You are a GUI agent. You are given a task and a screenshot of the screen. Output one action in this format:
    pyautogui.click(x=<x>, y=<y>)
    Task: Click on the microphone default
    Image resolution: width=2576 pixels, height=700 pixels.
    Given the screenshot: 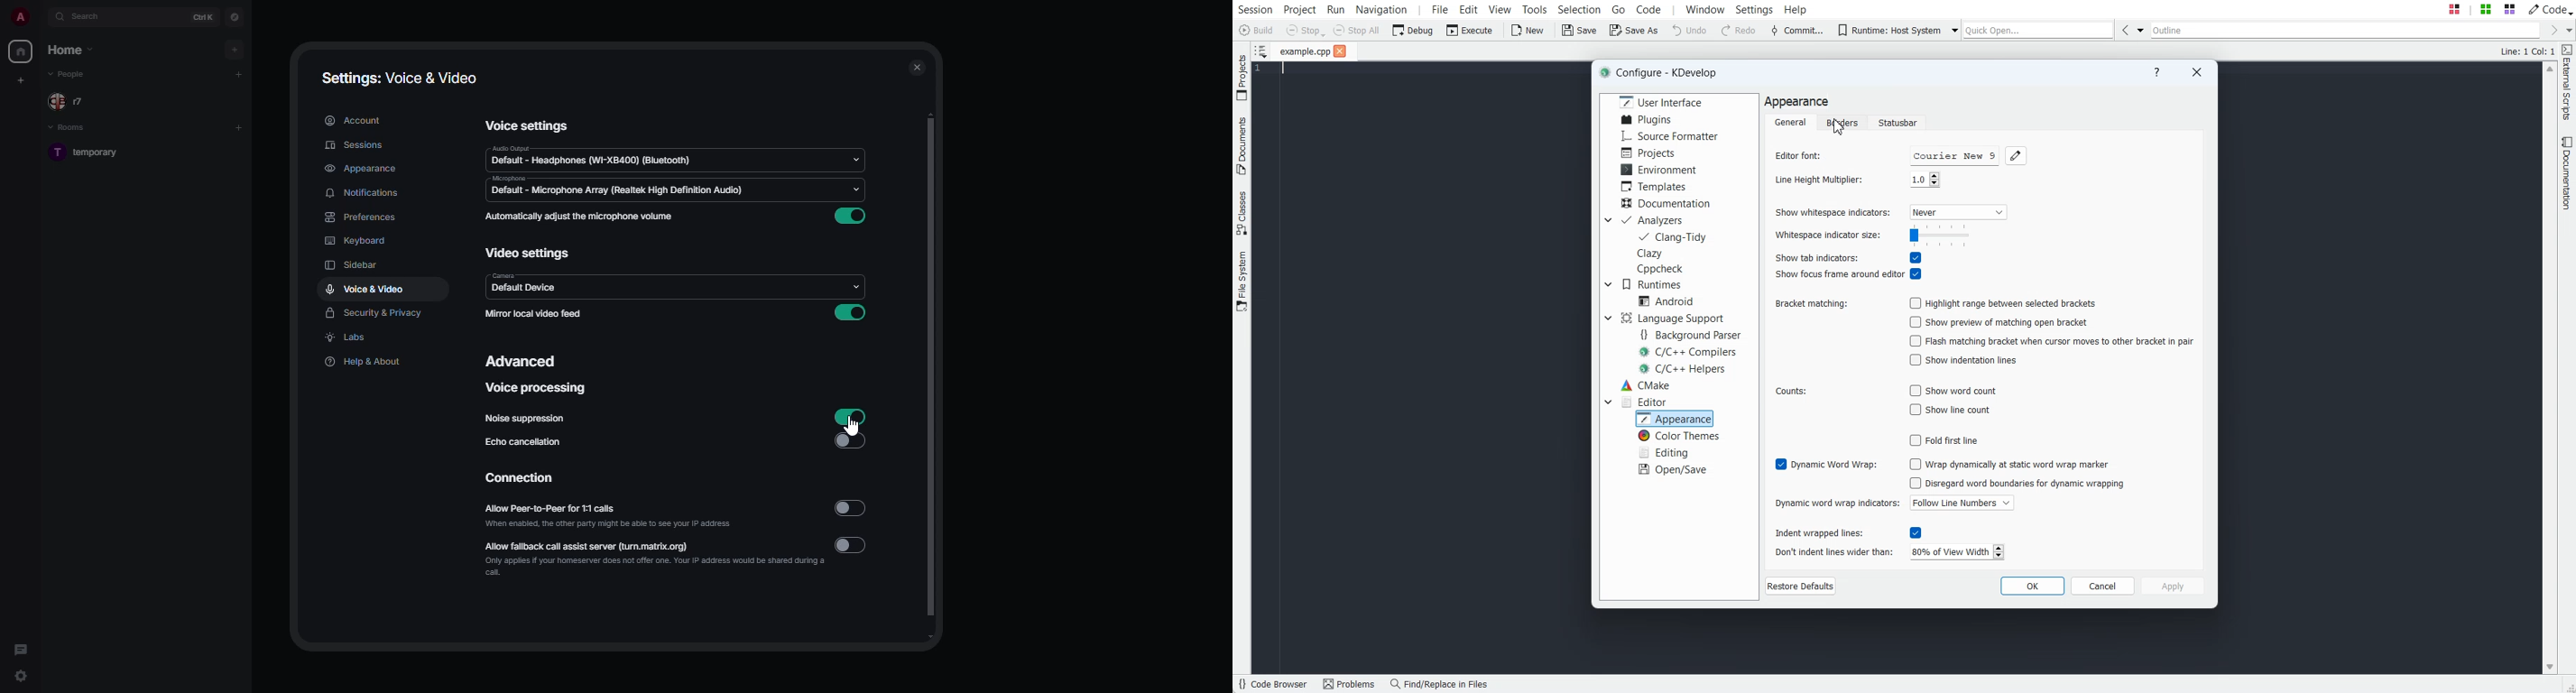 What is the action you would take?
    pyautogui.click(x=616, y=187)
    